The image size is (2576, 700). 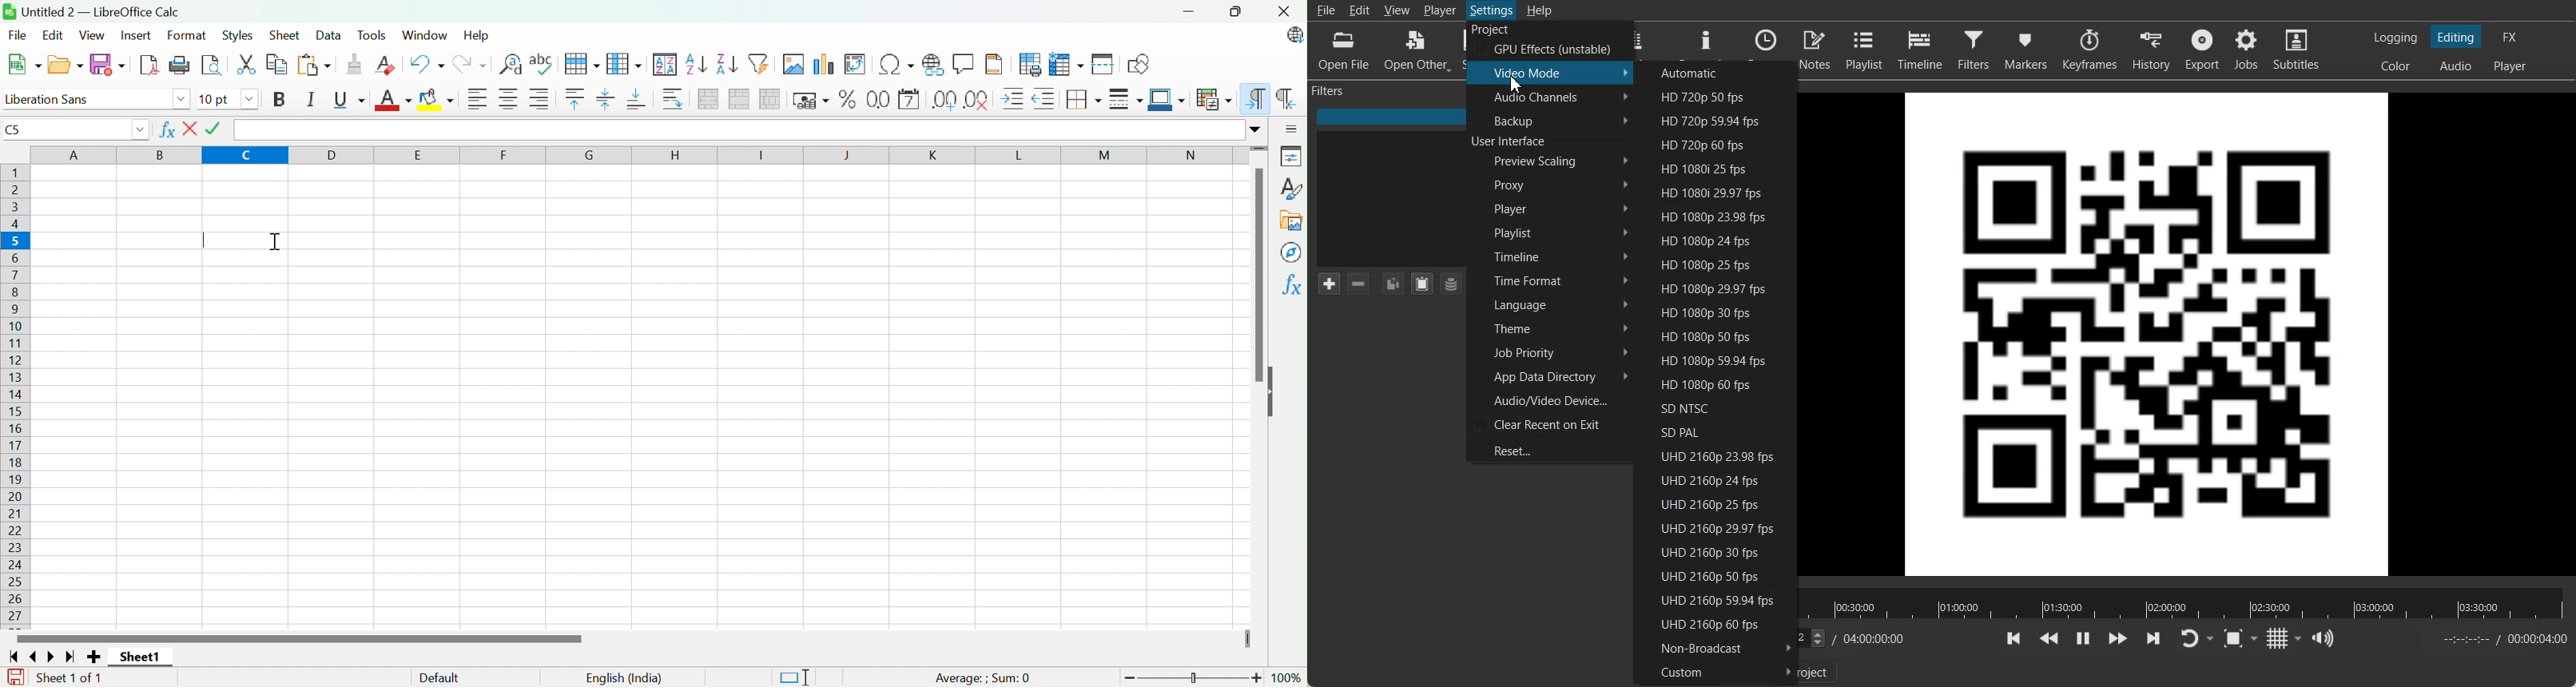 What do you see at coordinates (1710, 479) in the screenshot?
I see `UHD 2160p 24 fps` at bounding box center [1710, 479].